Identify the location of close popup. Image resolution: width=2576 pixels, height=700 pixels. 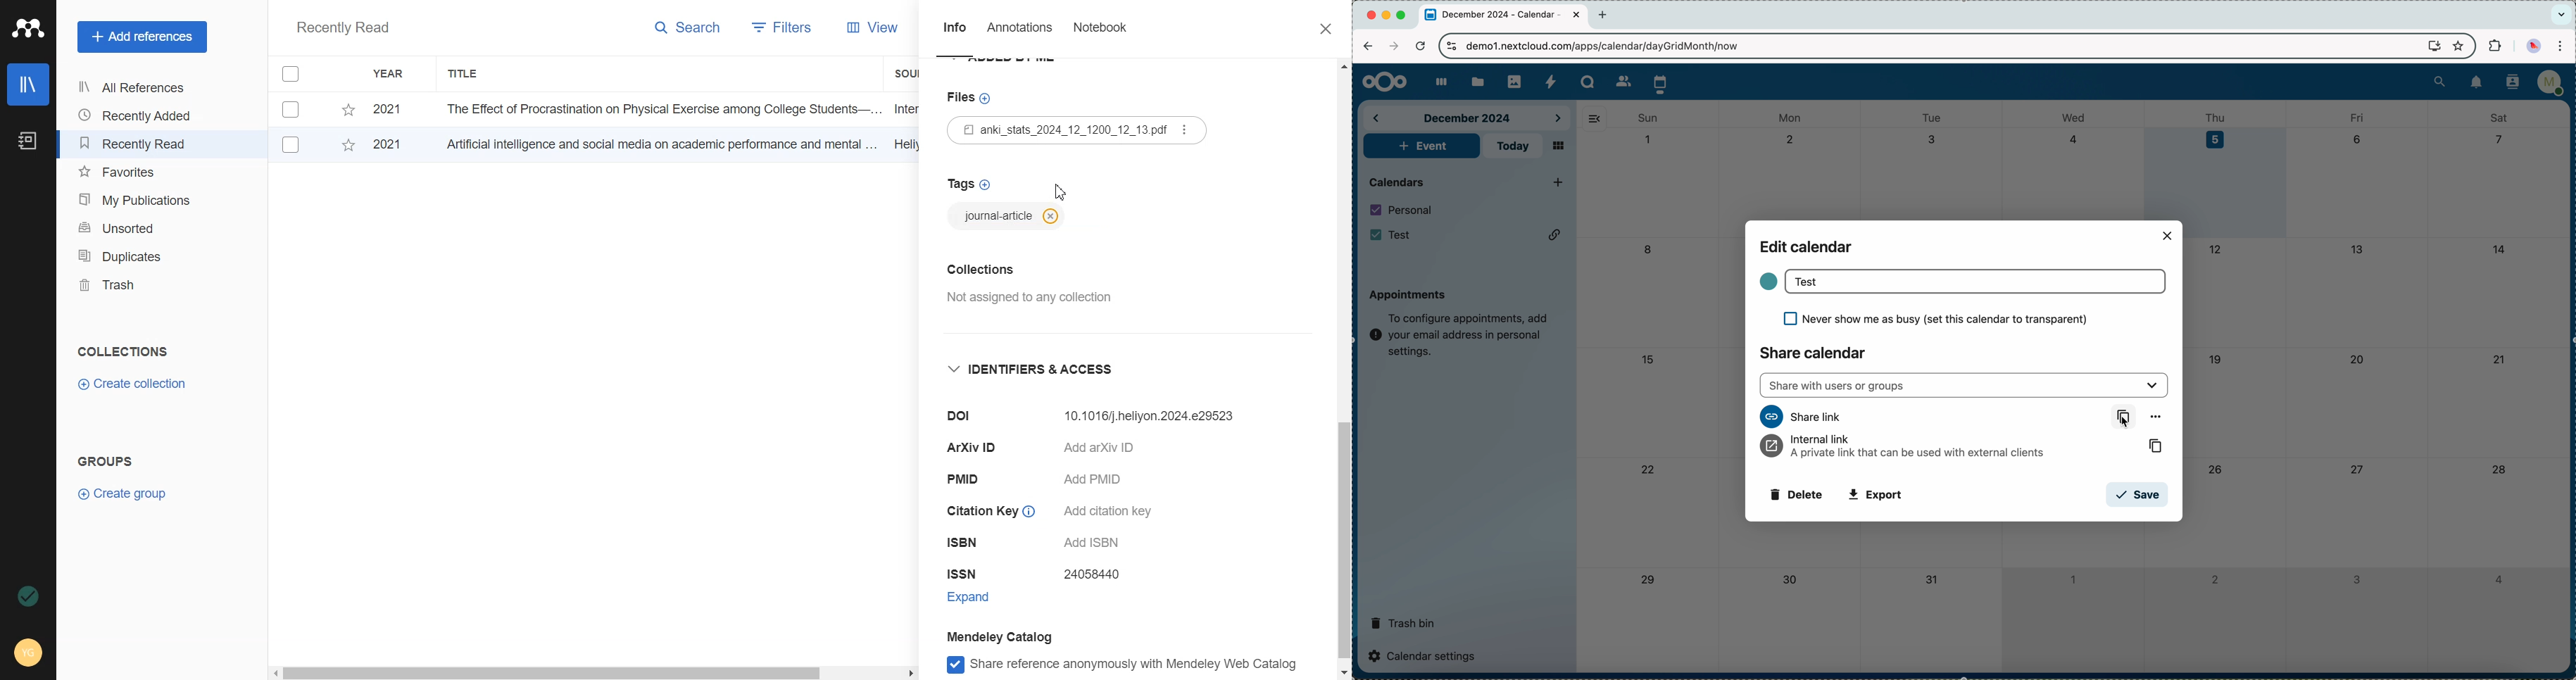
(2168, 235).